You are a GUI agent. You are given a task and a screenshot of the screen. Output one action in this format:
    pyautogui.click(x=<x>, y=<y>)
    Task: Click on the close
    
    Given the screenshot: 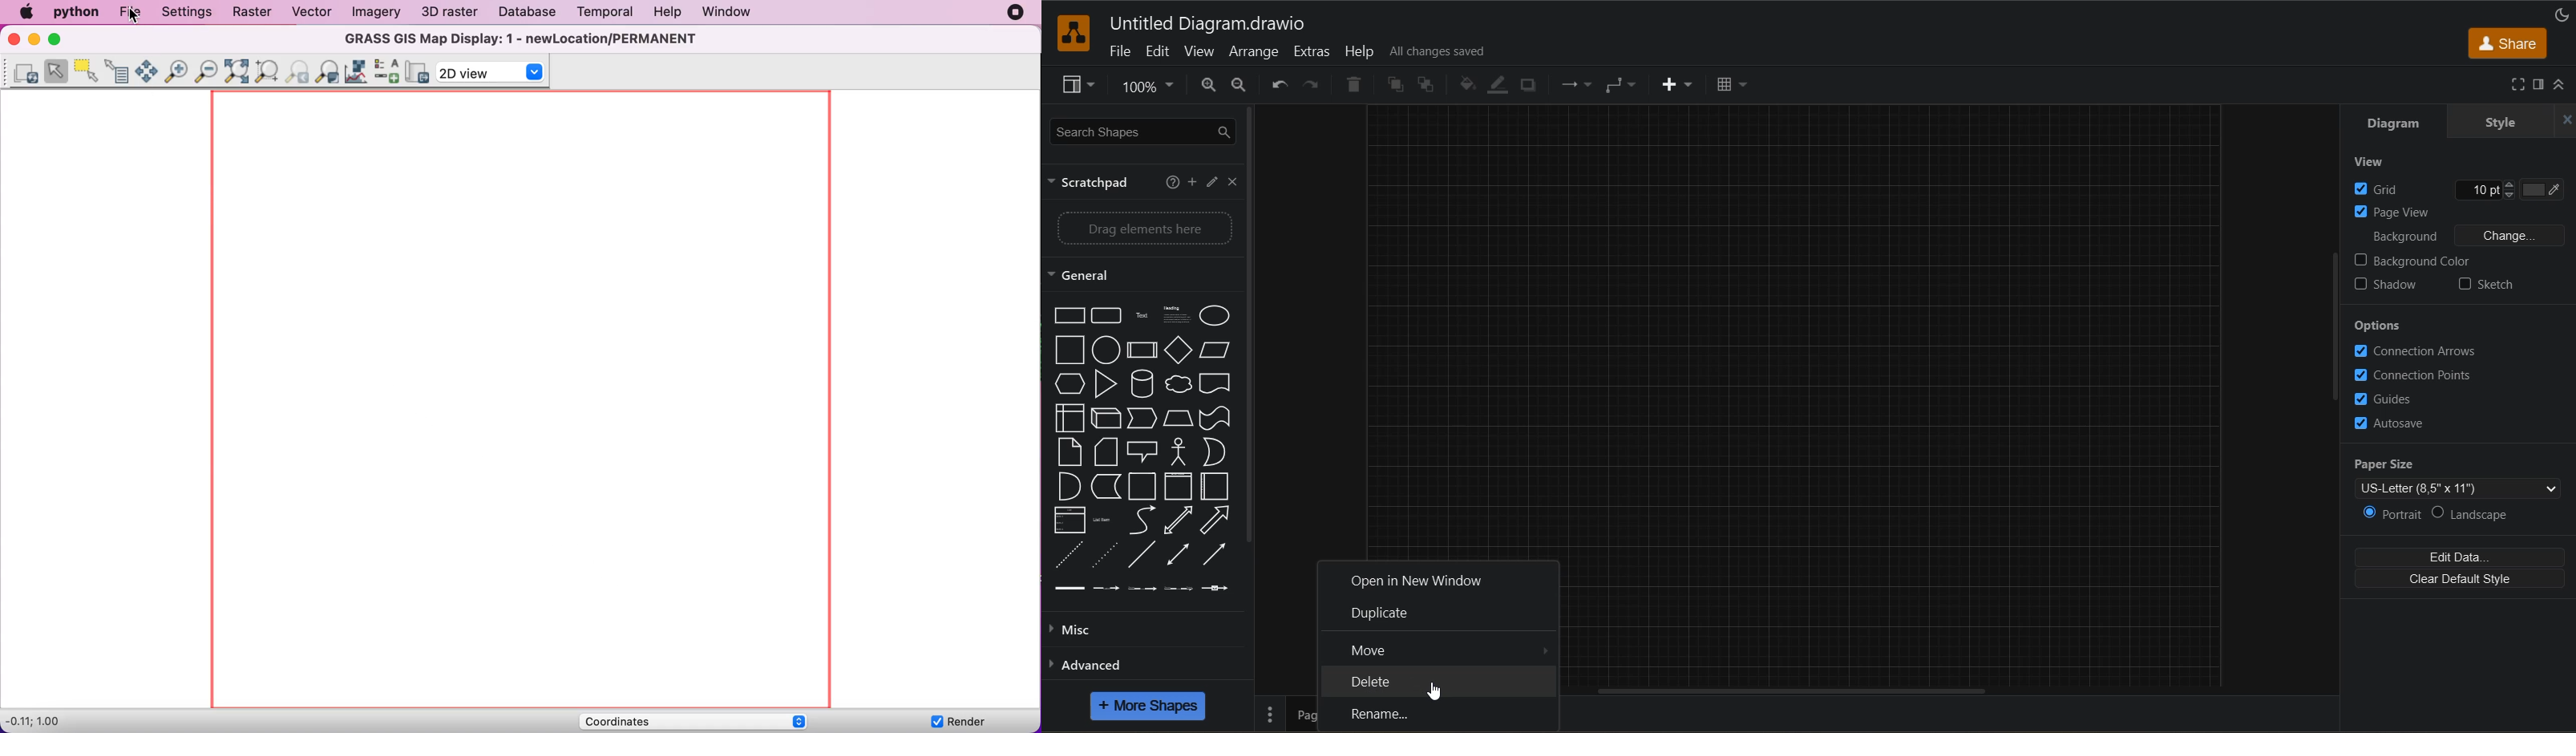 What is the action you would take?
    pyautogui.click(x=1231, y=182)
    